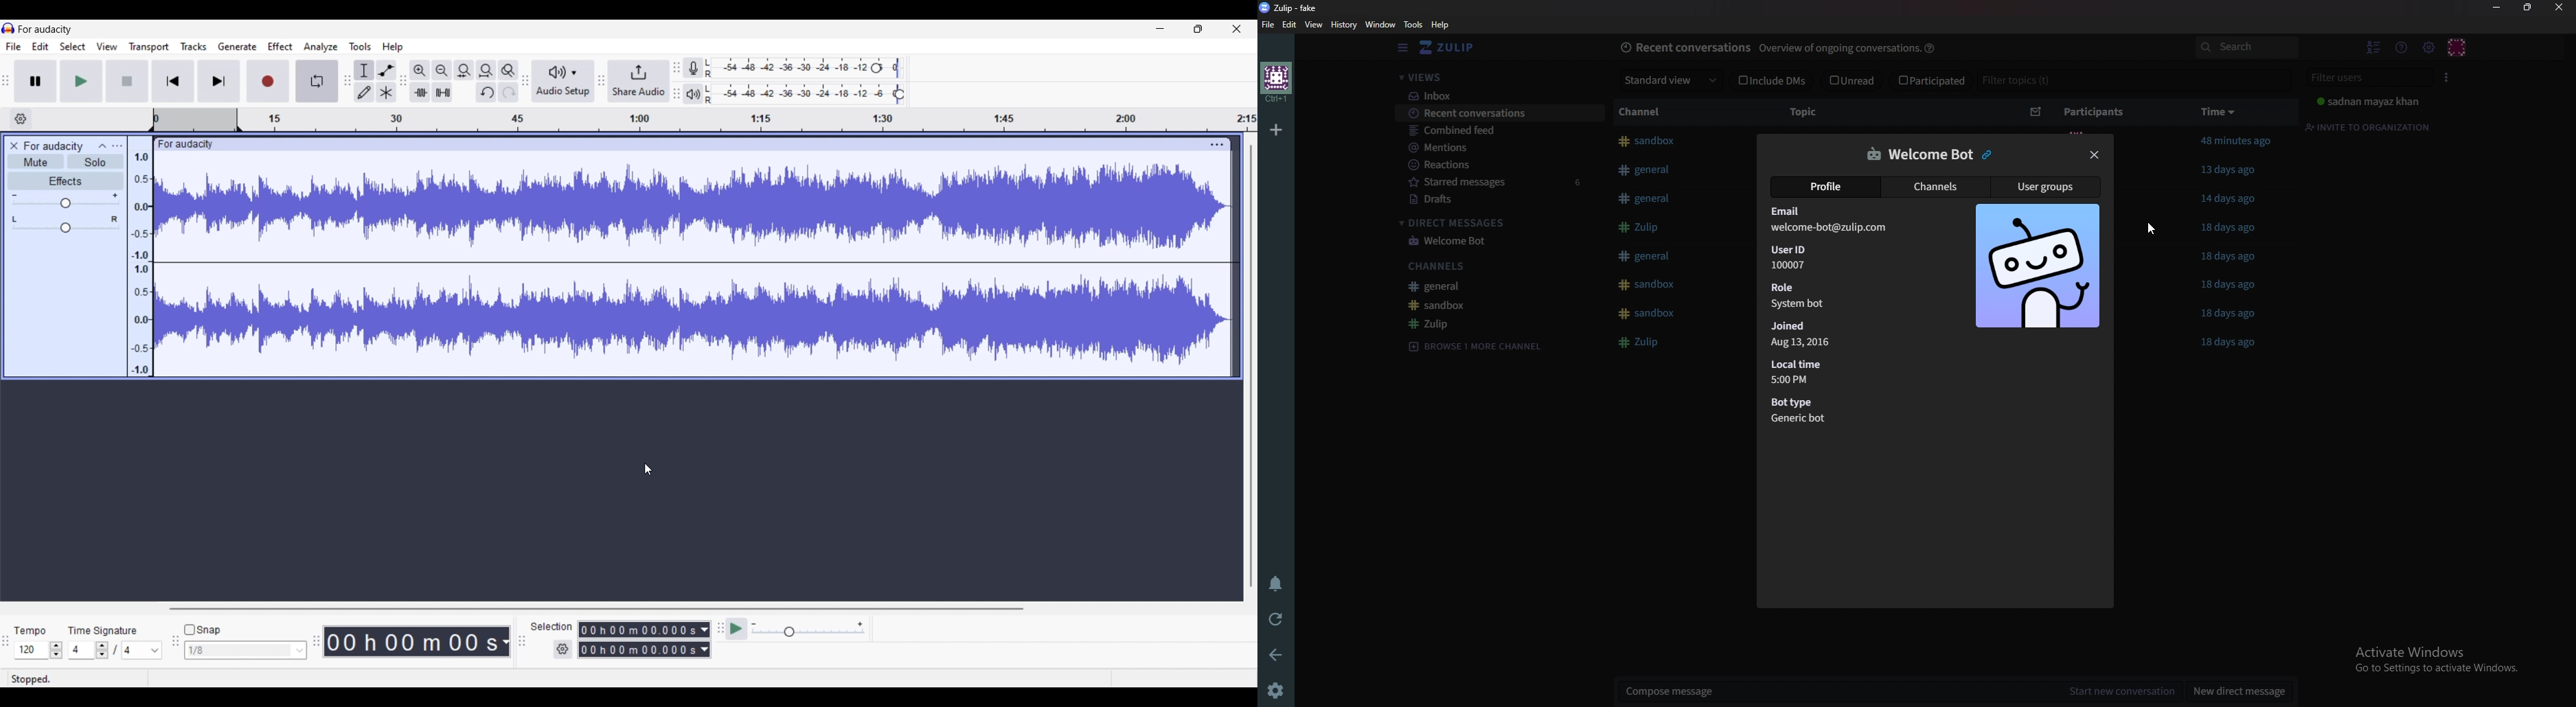  Describe the element at coordinates (2038, 264) in the screenshot. I see `Photo` at that location.